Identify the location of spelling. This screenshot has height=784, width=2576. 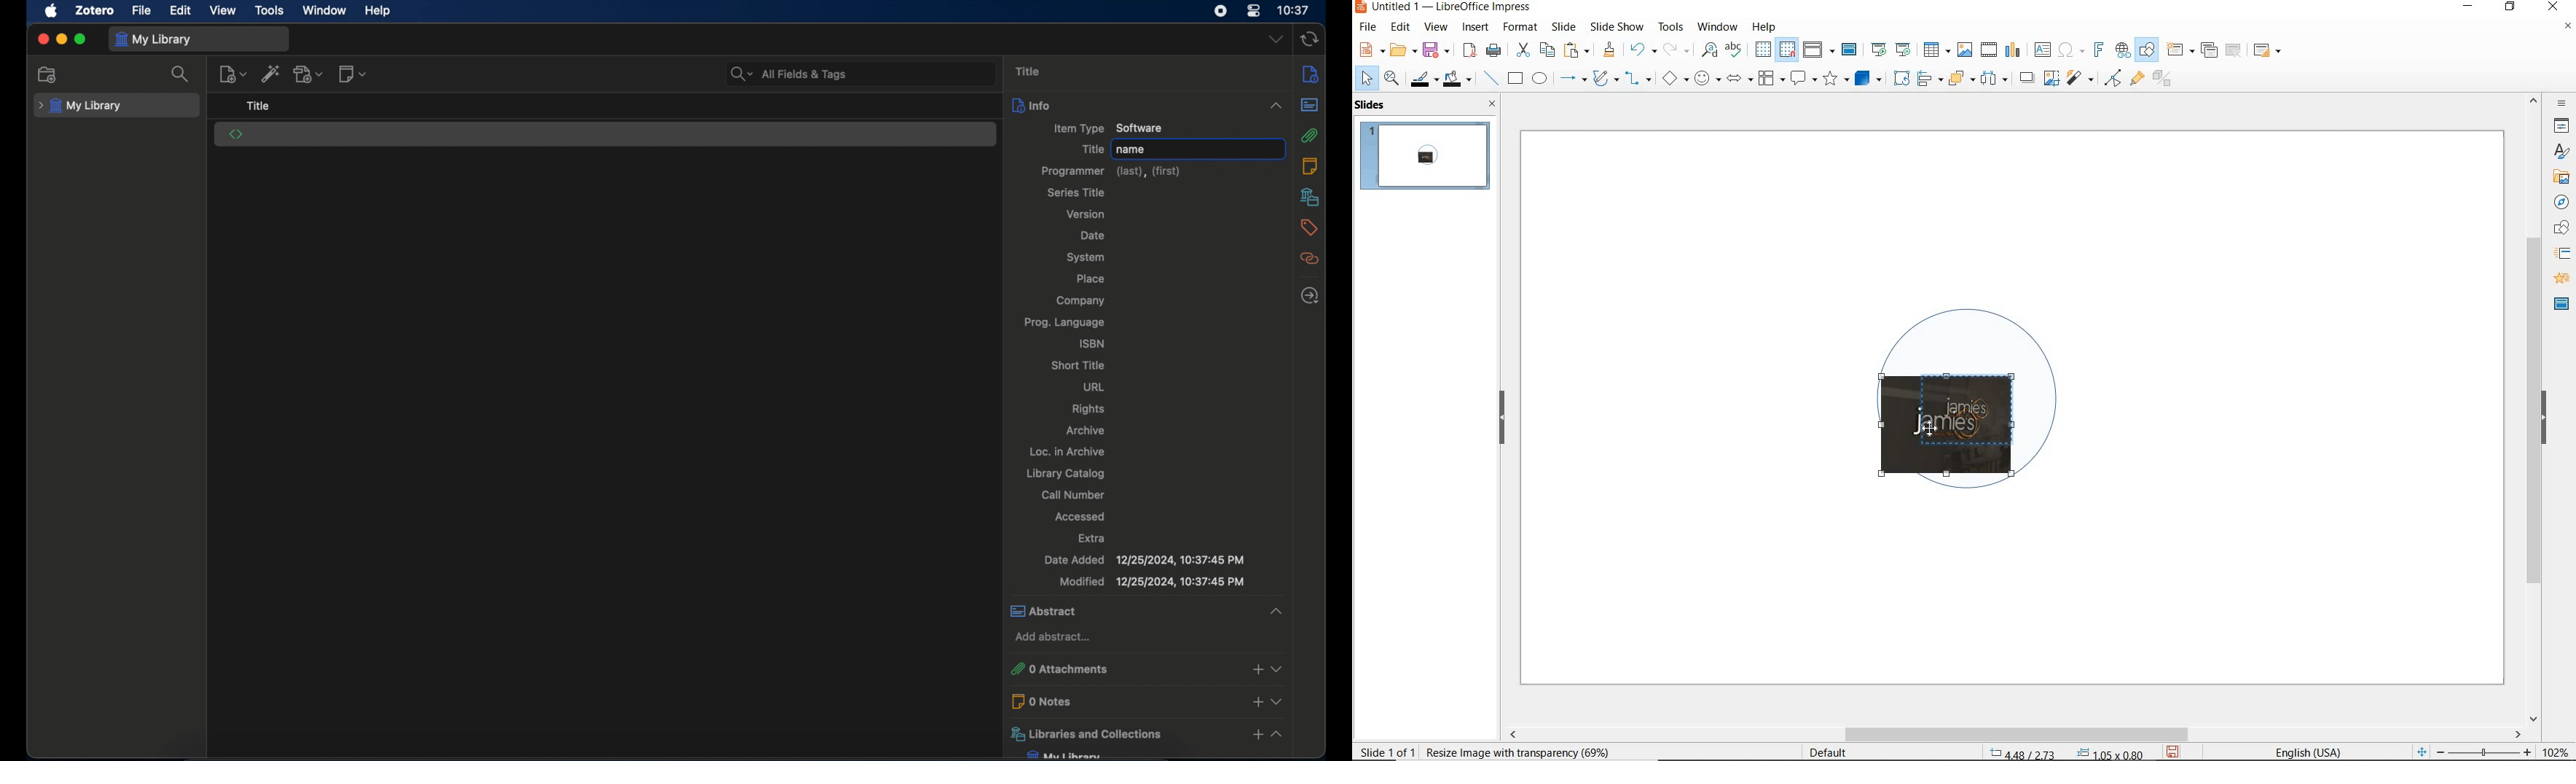
(1733, 50).